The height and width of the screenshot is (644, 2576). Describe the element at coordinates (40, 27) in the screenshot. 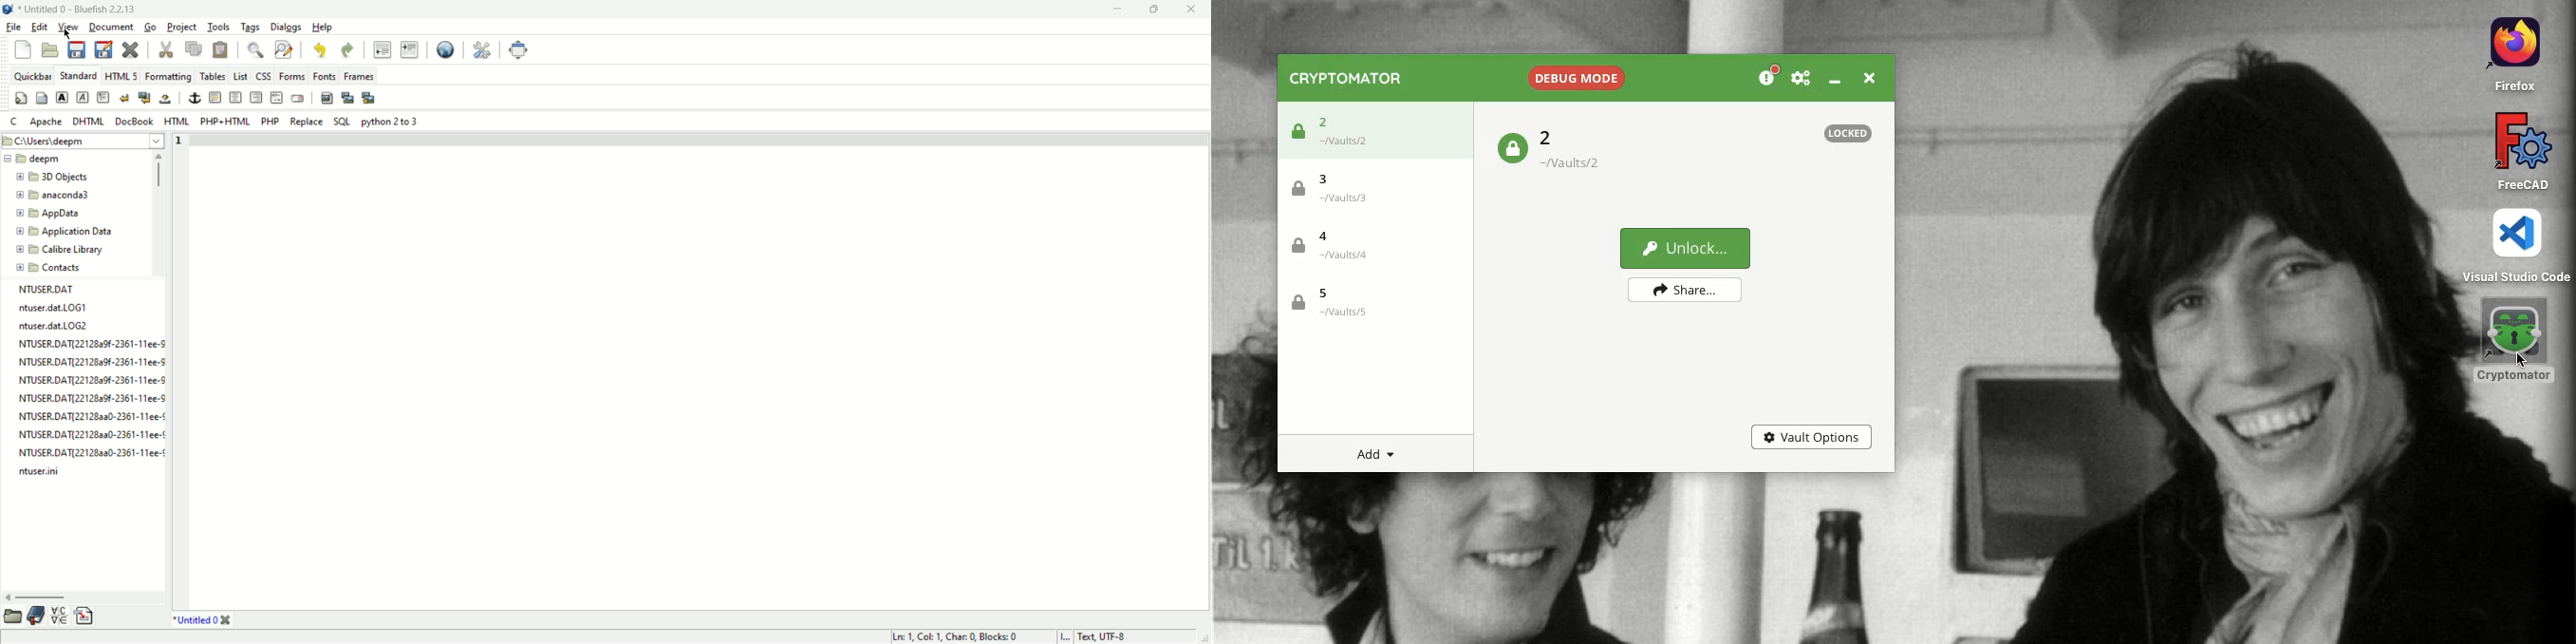

I see `edit` at that location.